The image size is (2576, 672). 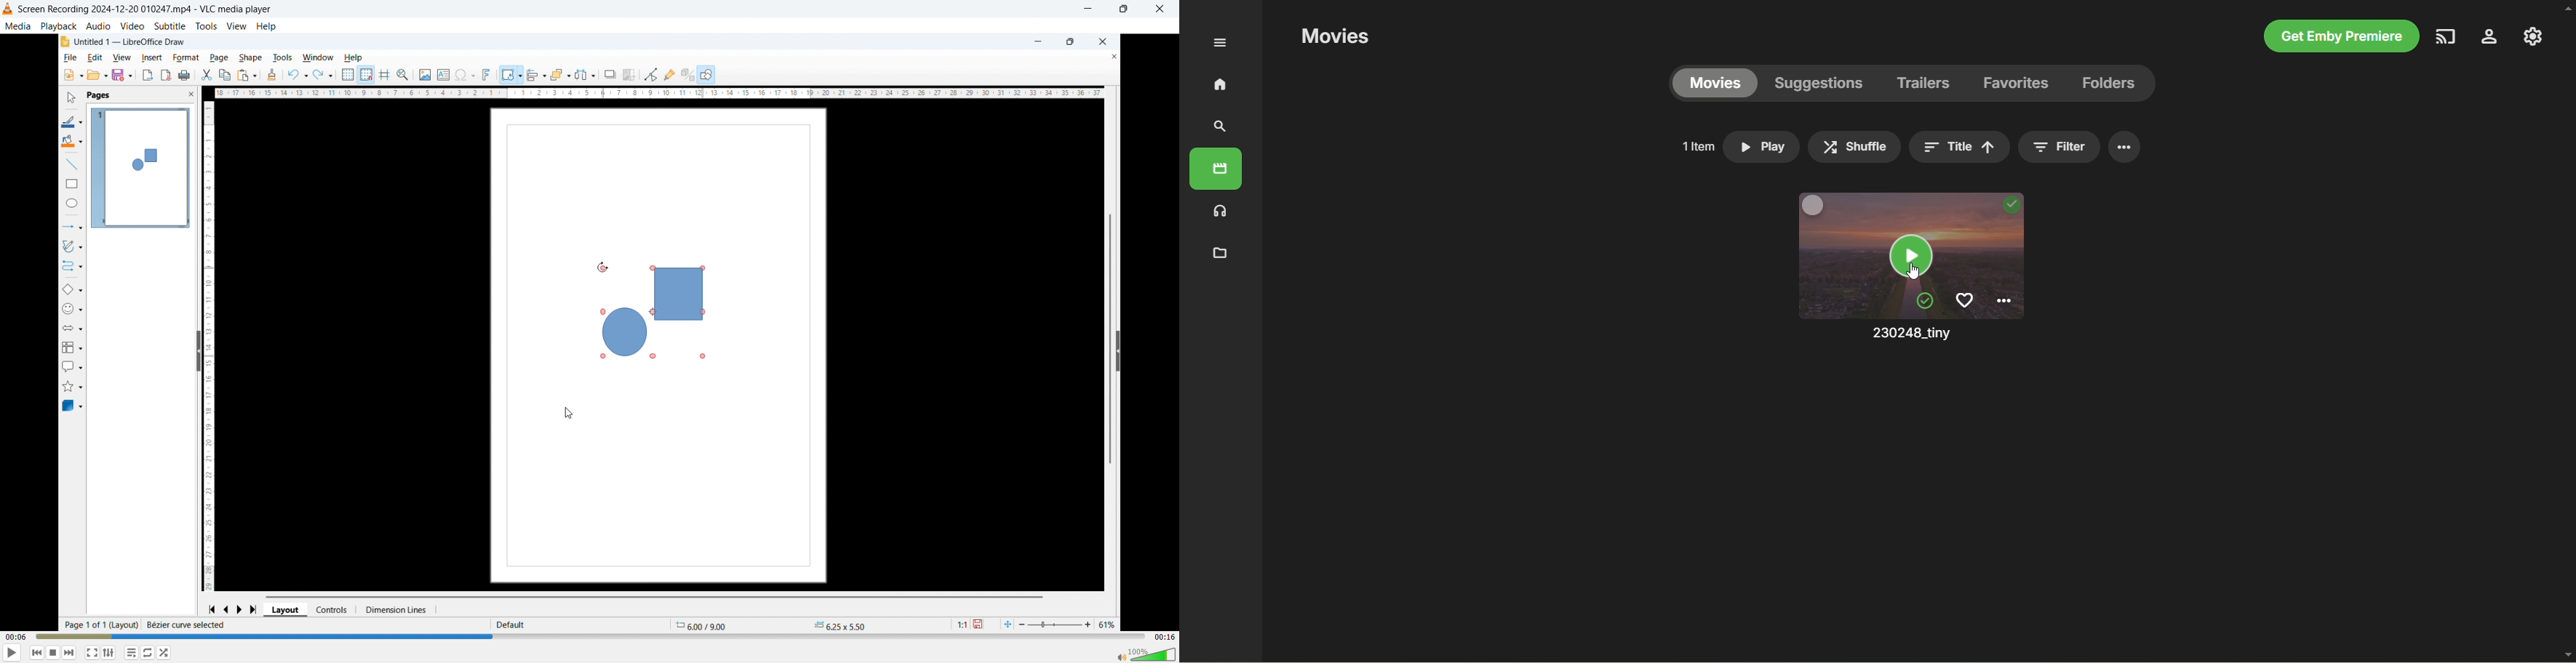 What do you see at coordinates (1217, 44) in the screenshot?
I see `expand` at bounding box center [1217, 44].